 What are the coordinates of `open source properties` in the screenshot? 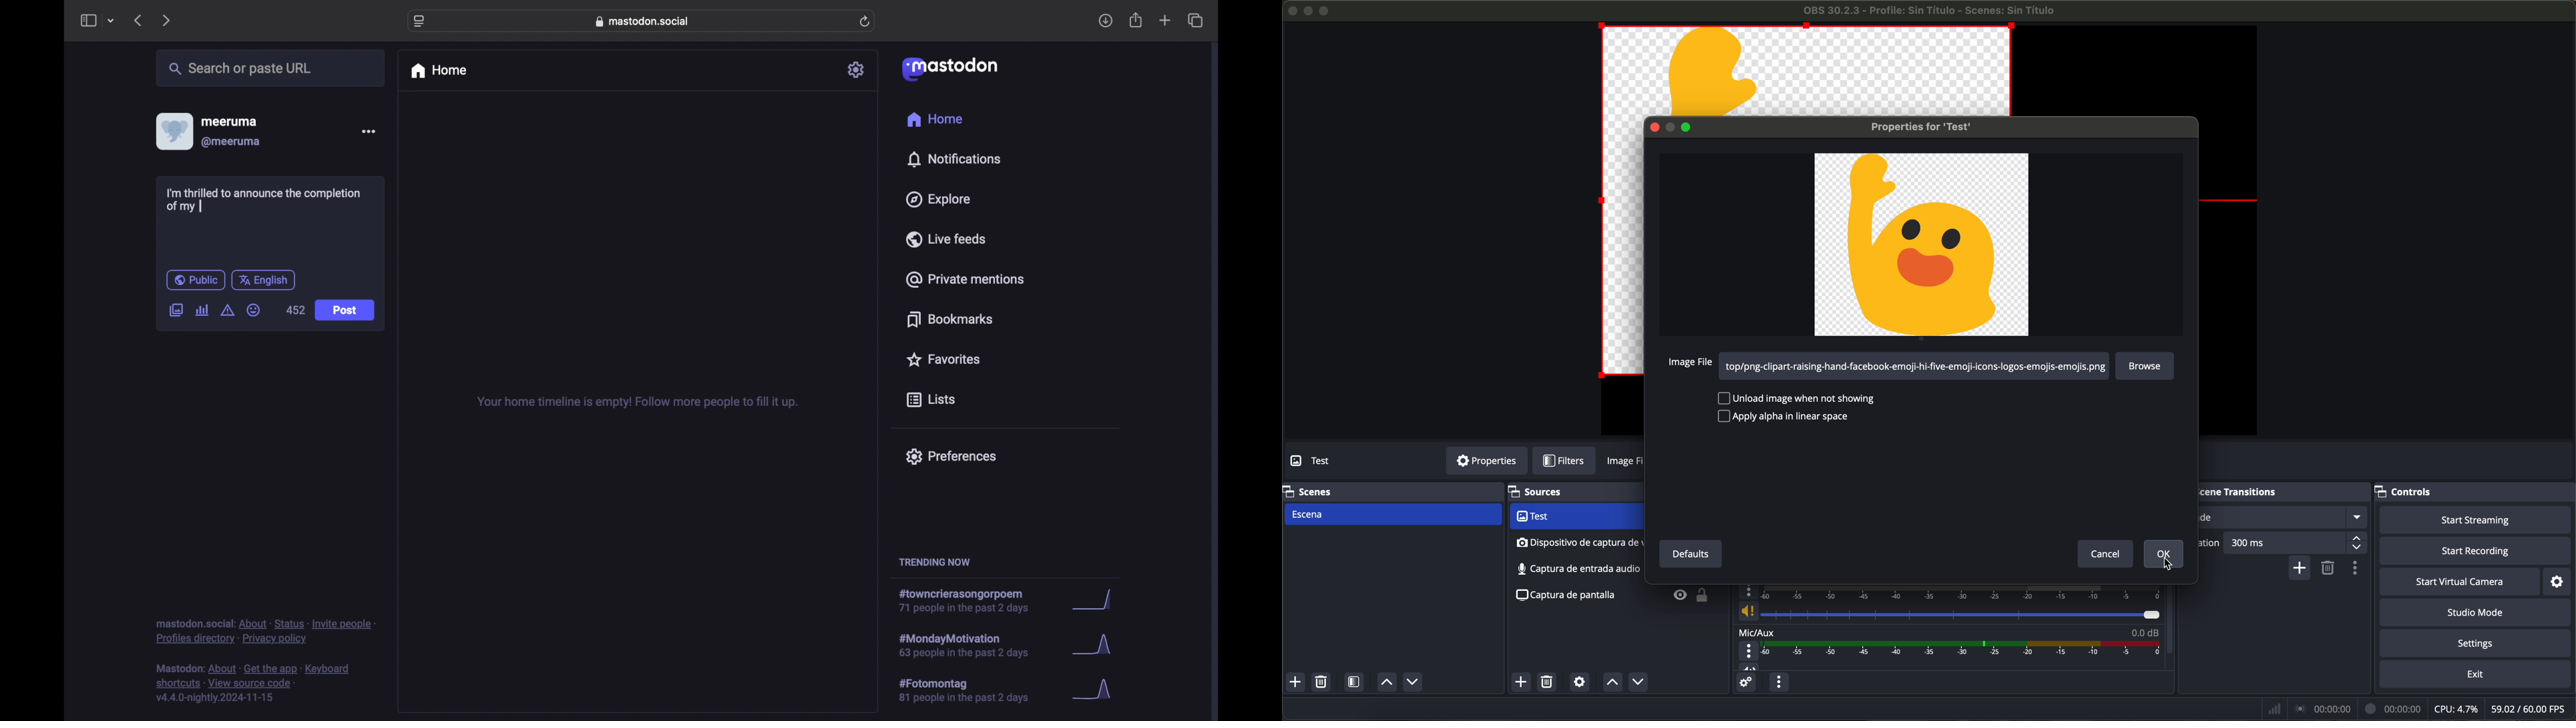 It's located at (1579, 682).